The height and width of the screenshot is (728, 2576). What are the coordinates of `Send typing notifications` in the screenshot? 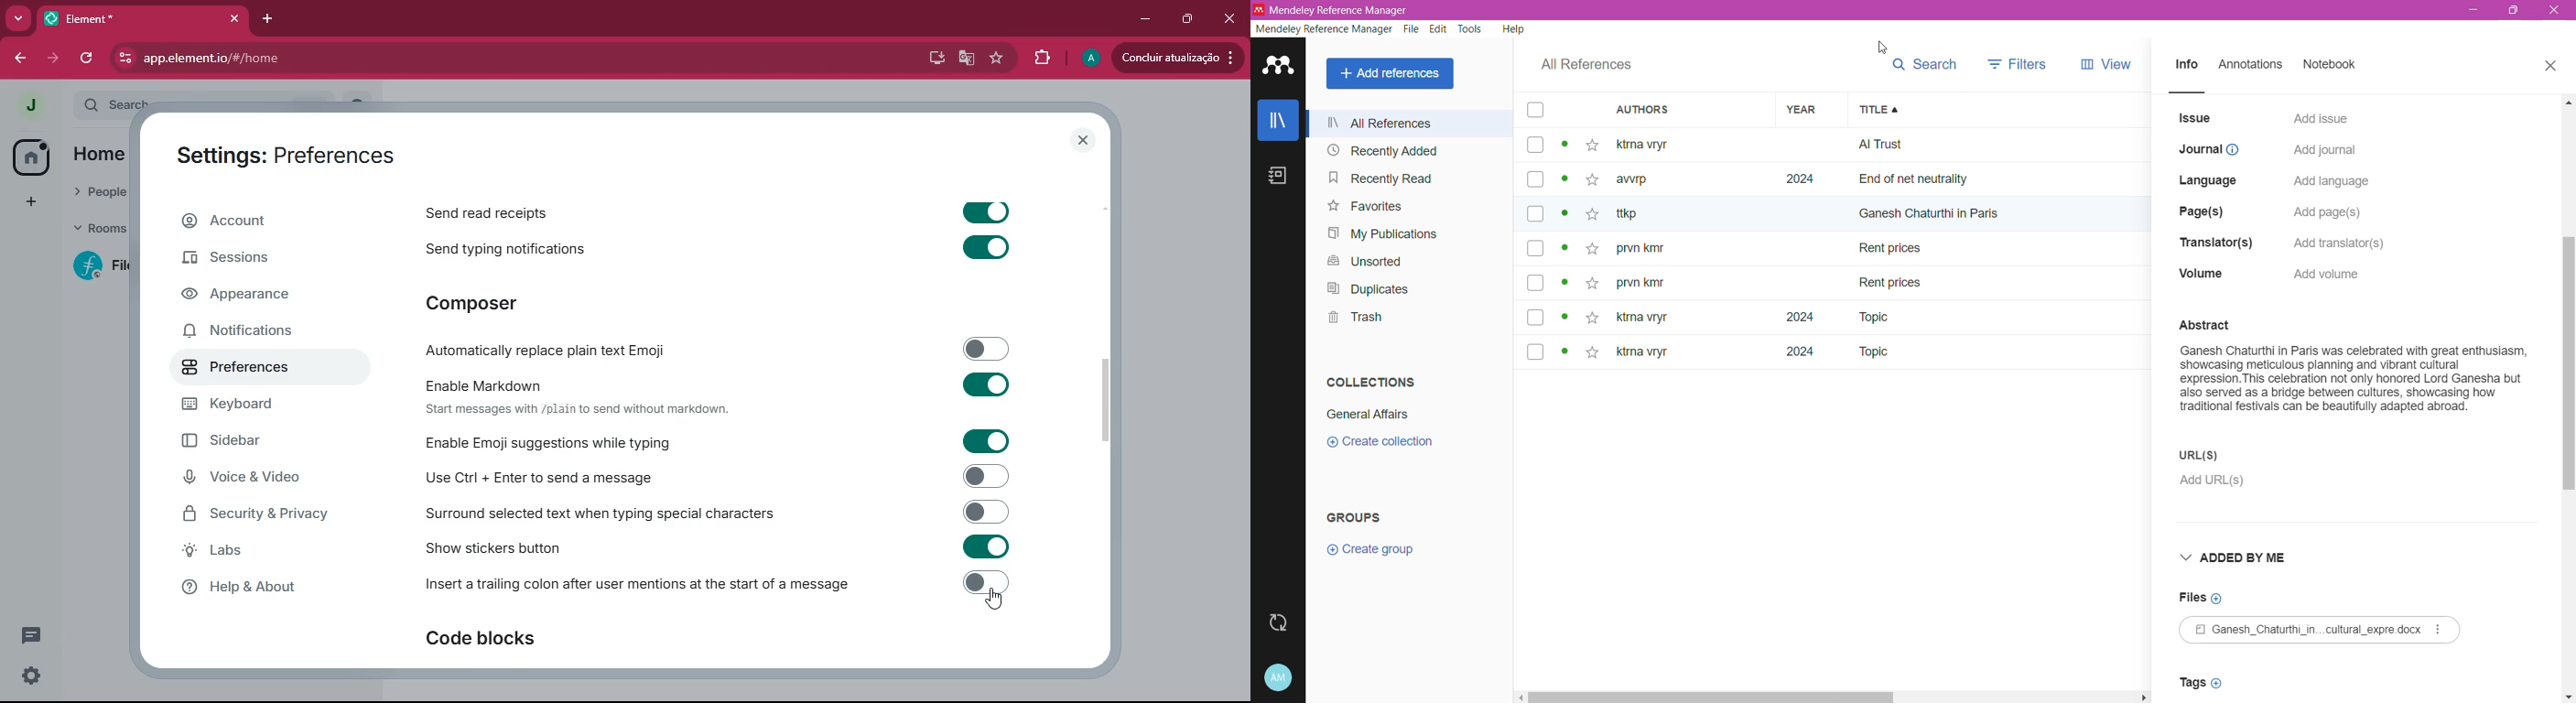 It's located at (727, 249).